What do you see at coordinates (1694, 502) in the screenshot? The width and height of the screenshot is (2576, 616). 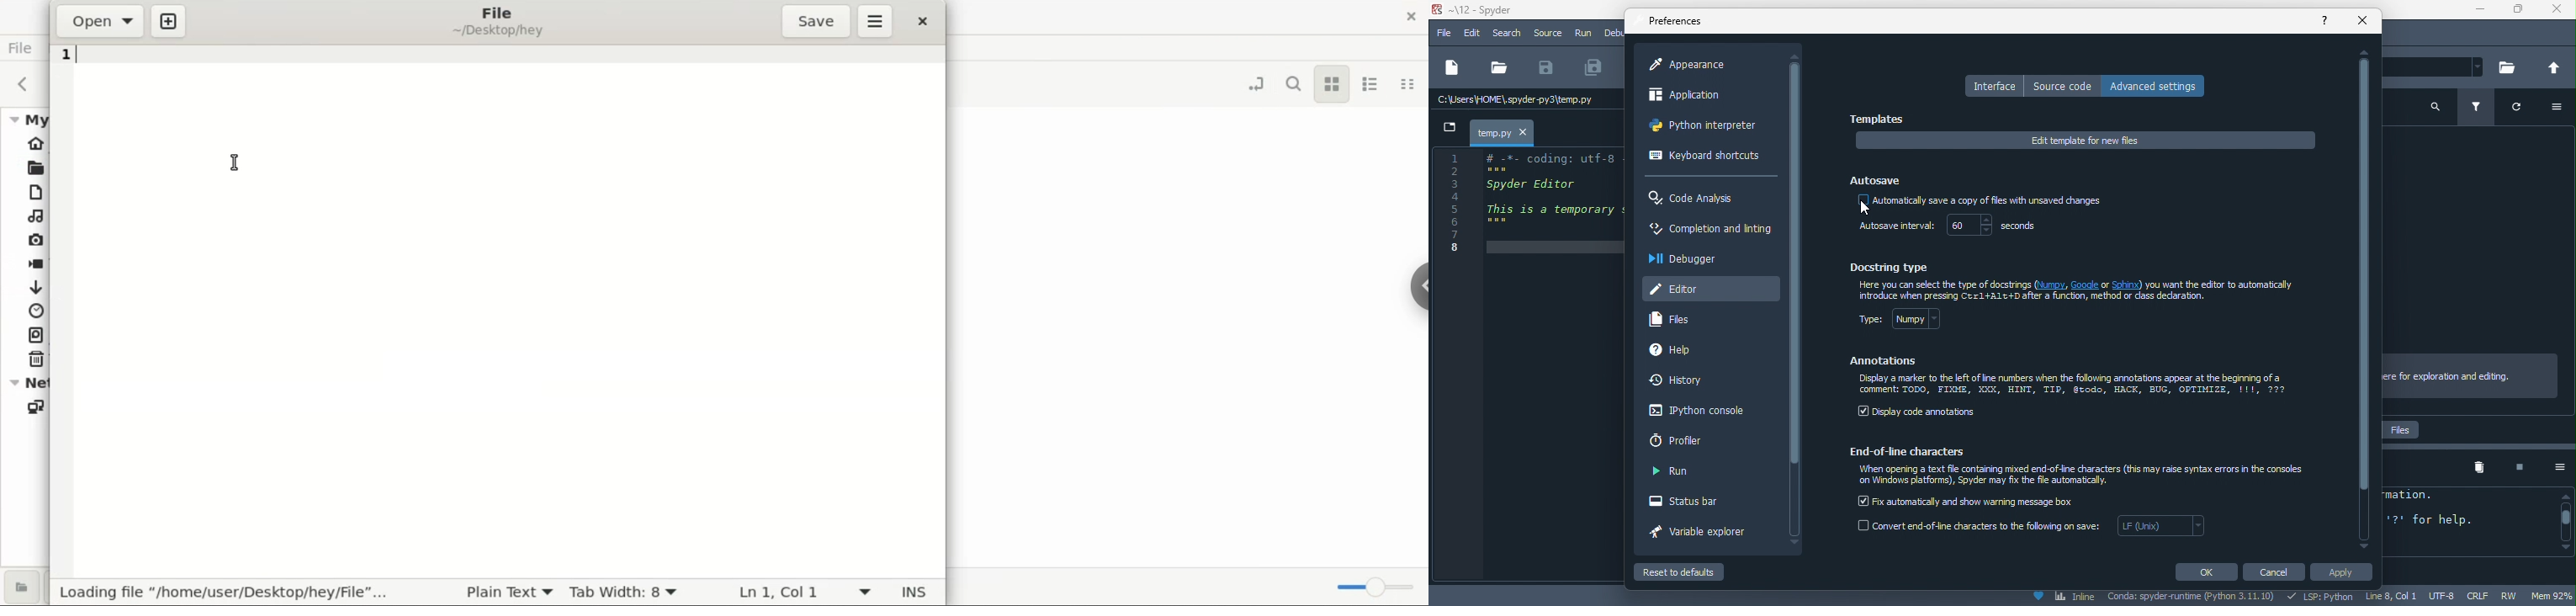 I see `status bar` at bounding box center [1694, 502].